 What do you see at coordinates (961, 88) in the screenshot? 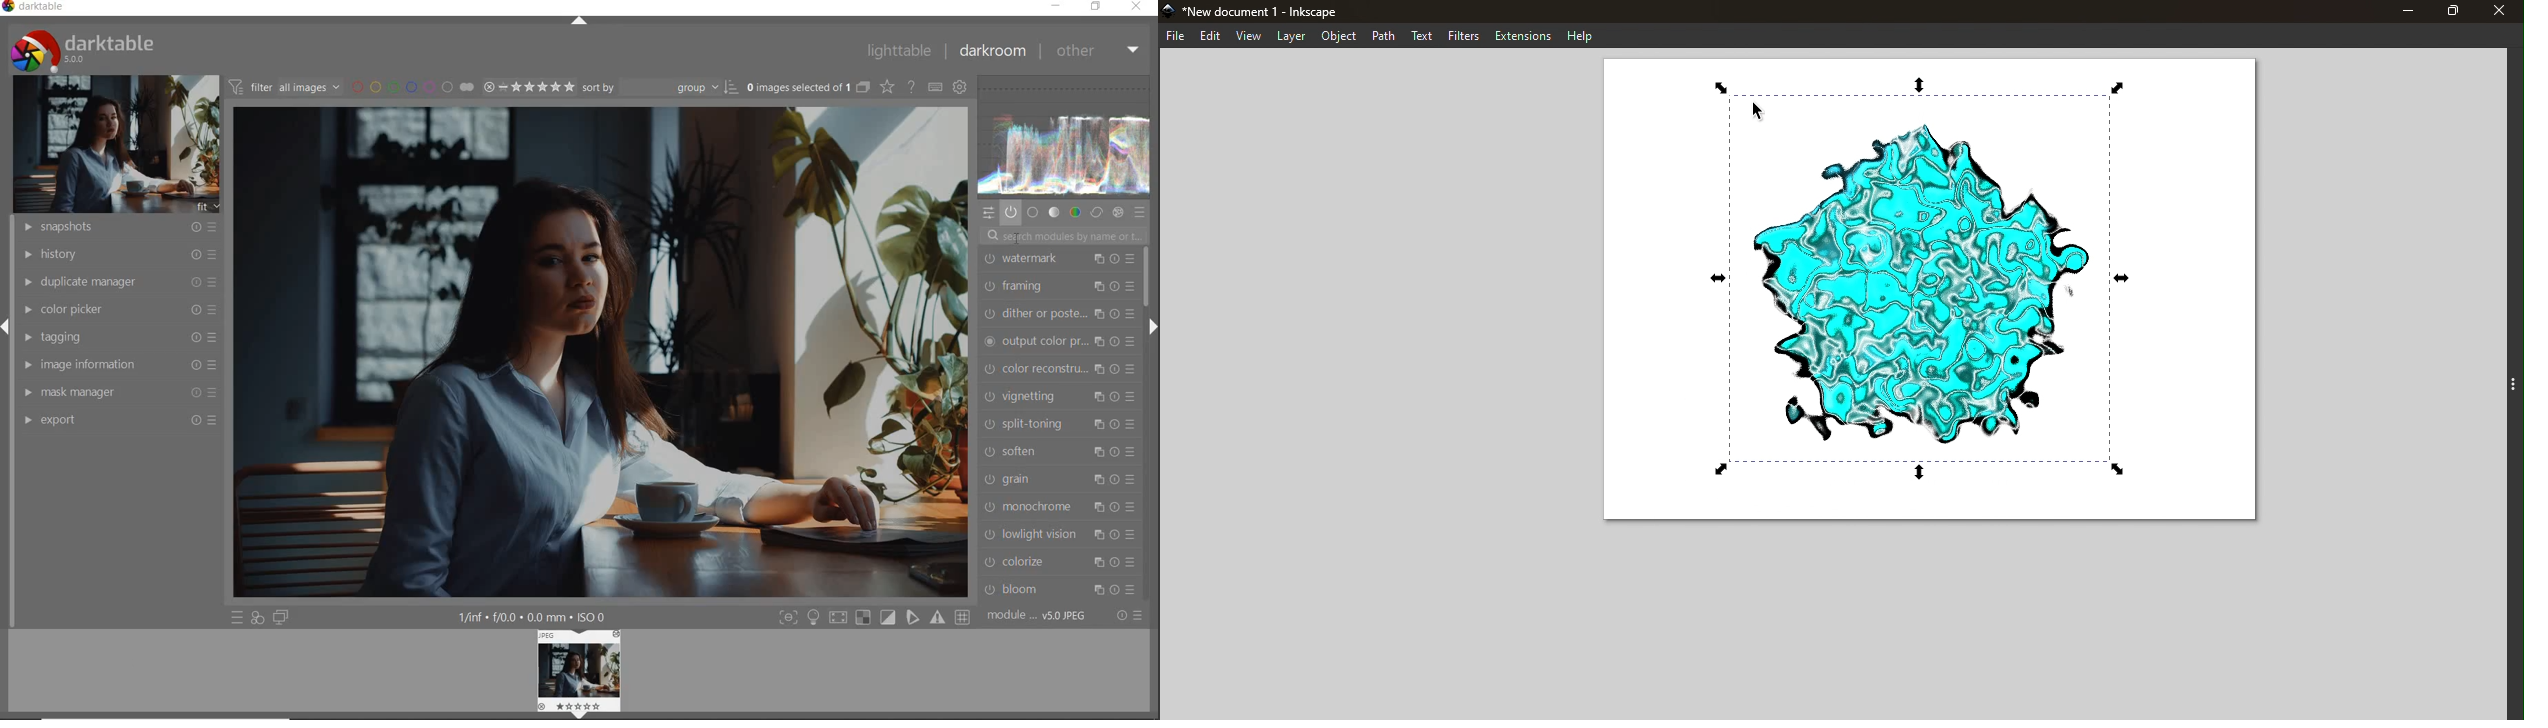
I see `show global preferences` at bounding box center [961, 88].